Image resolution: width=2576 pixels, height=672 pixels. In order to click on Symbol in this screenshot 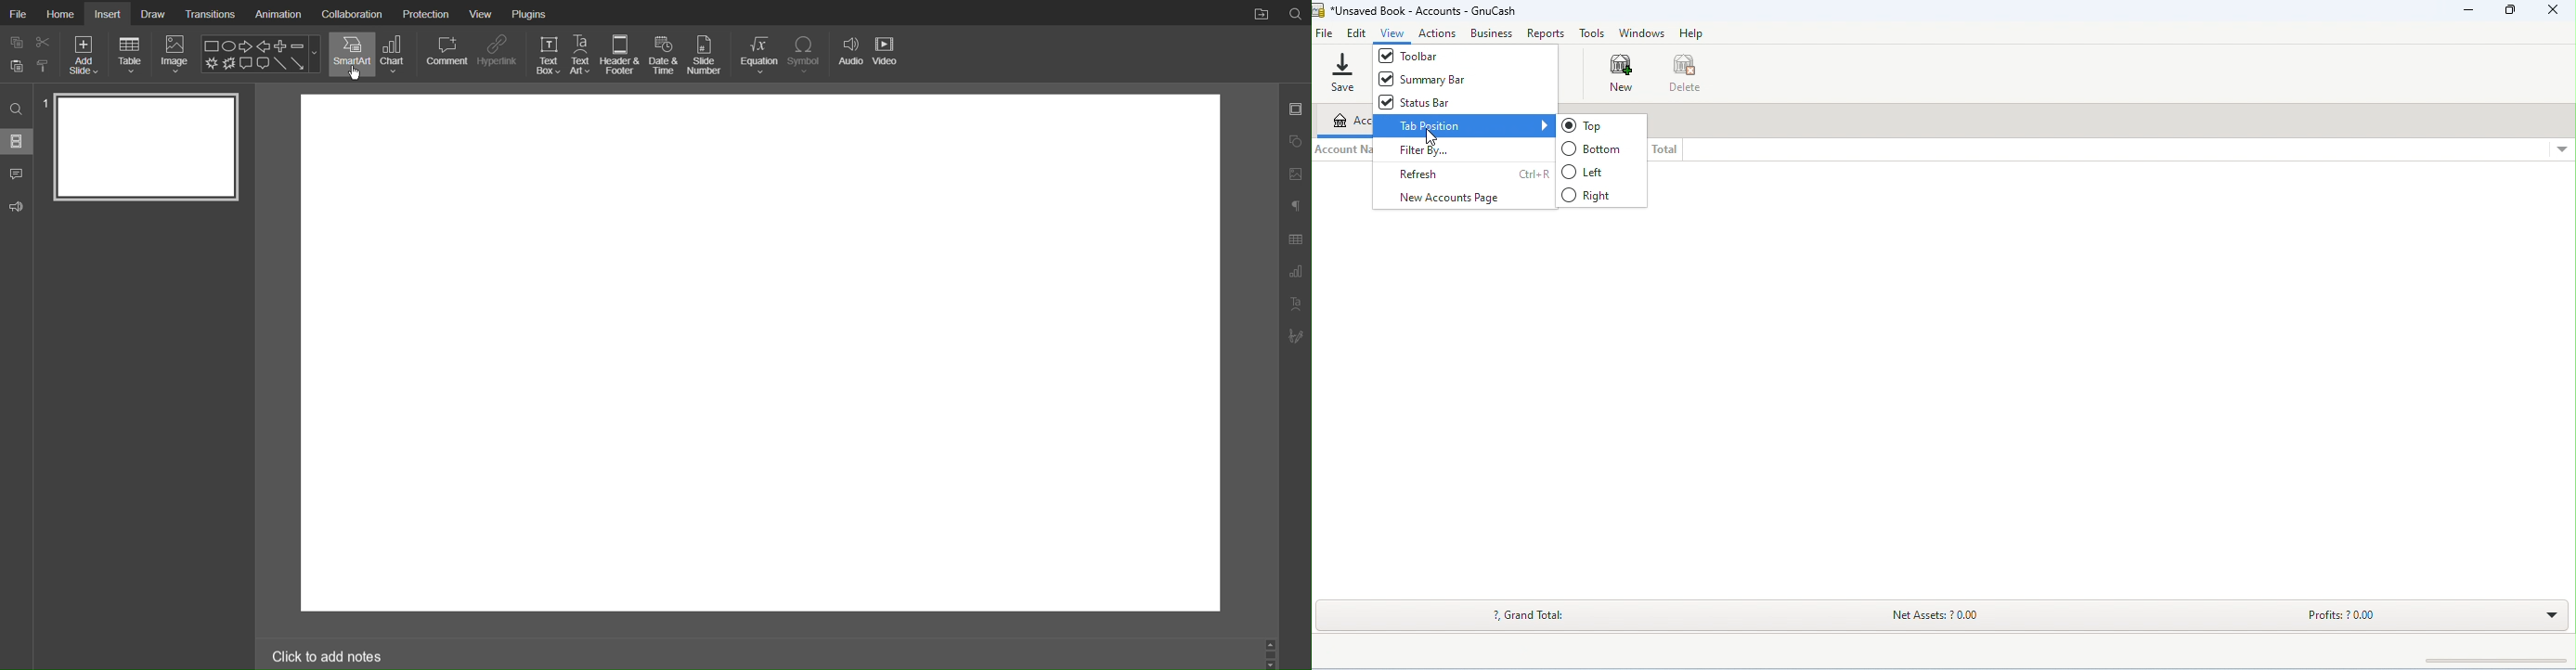, I will do `click(807, 54)`.